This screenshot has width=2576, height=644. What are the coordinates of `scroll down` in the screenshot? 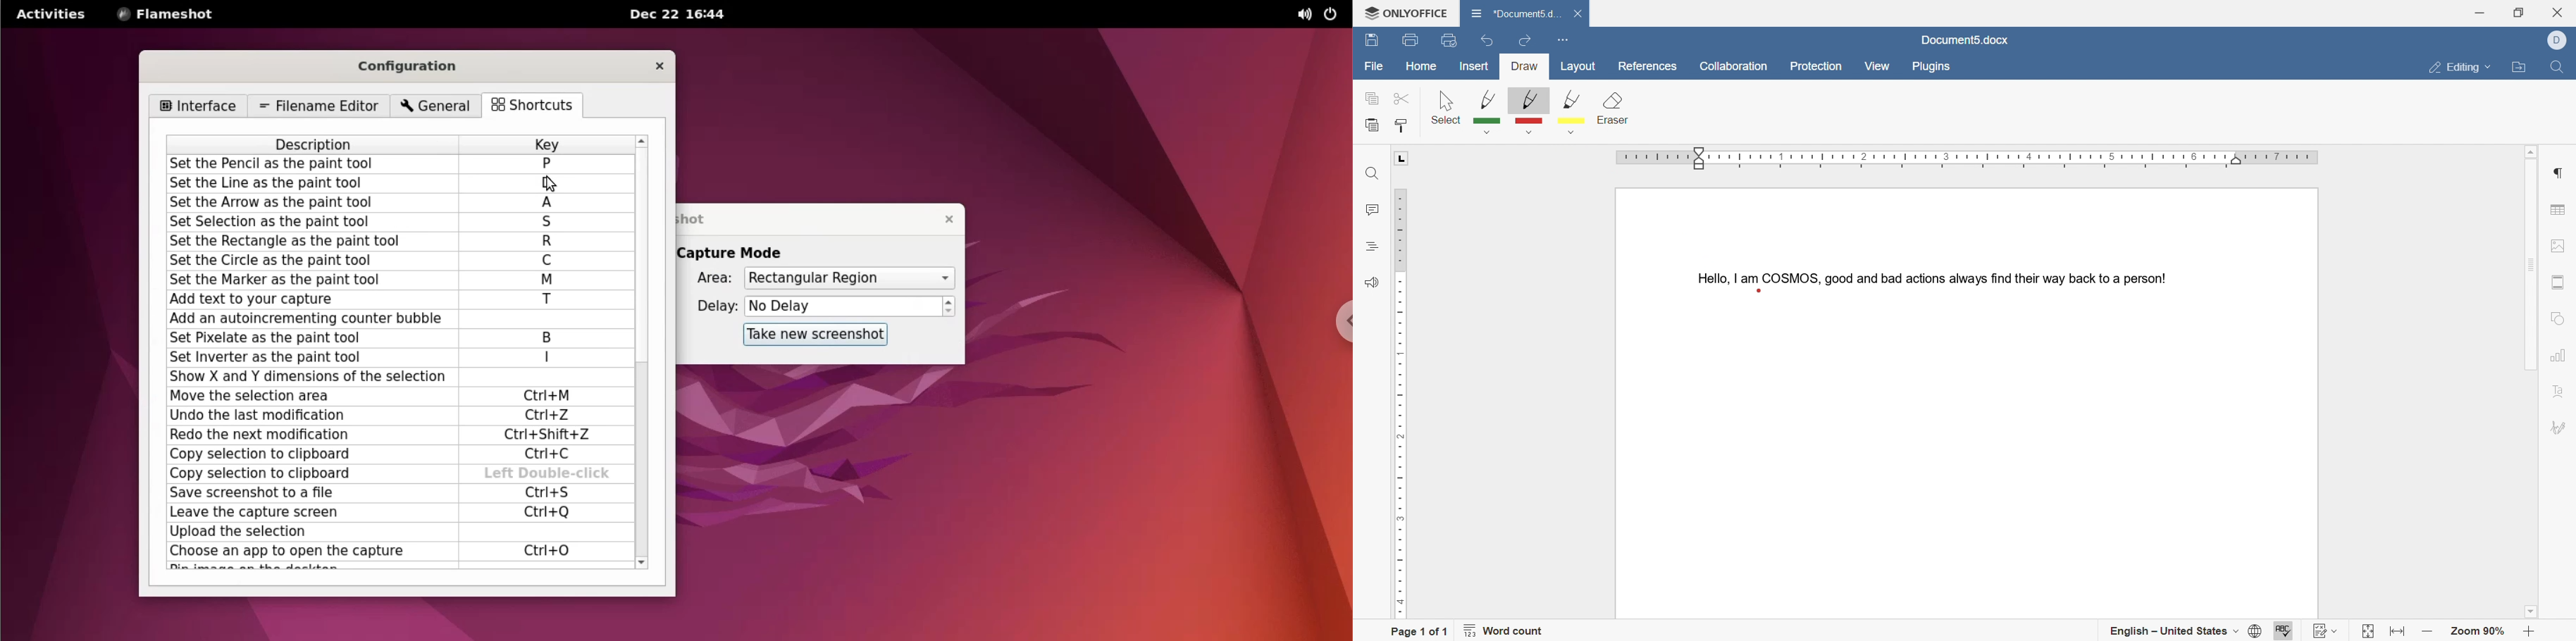 It's located at (2535, 614).